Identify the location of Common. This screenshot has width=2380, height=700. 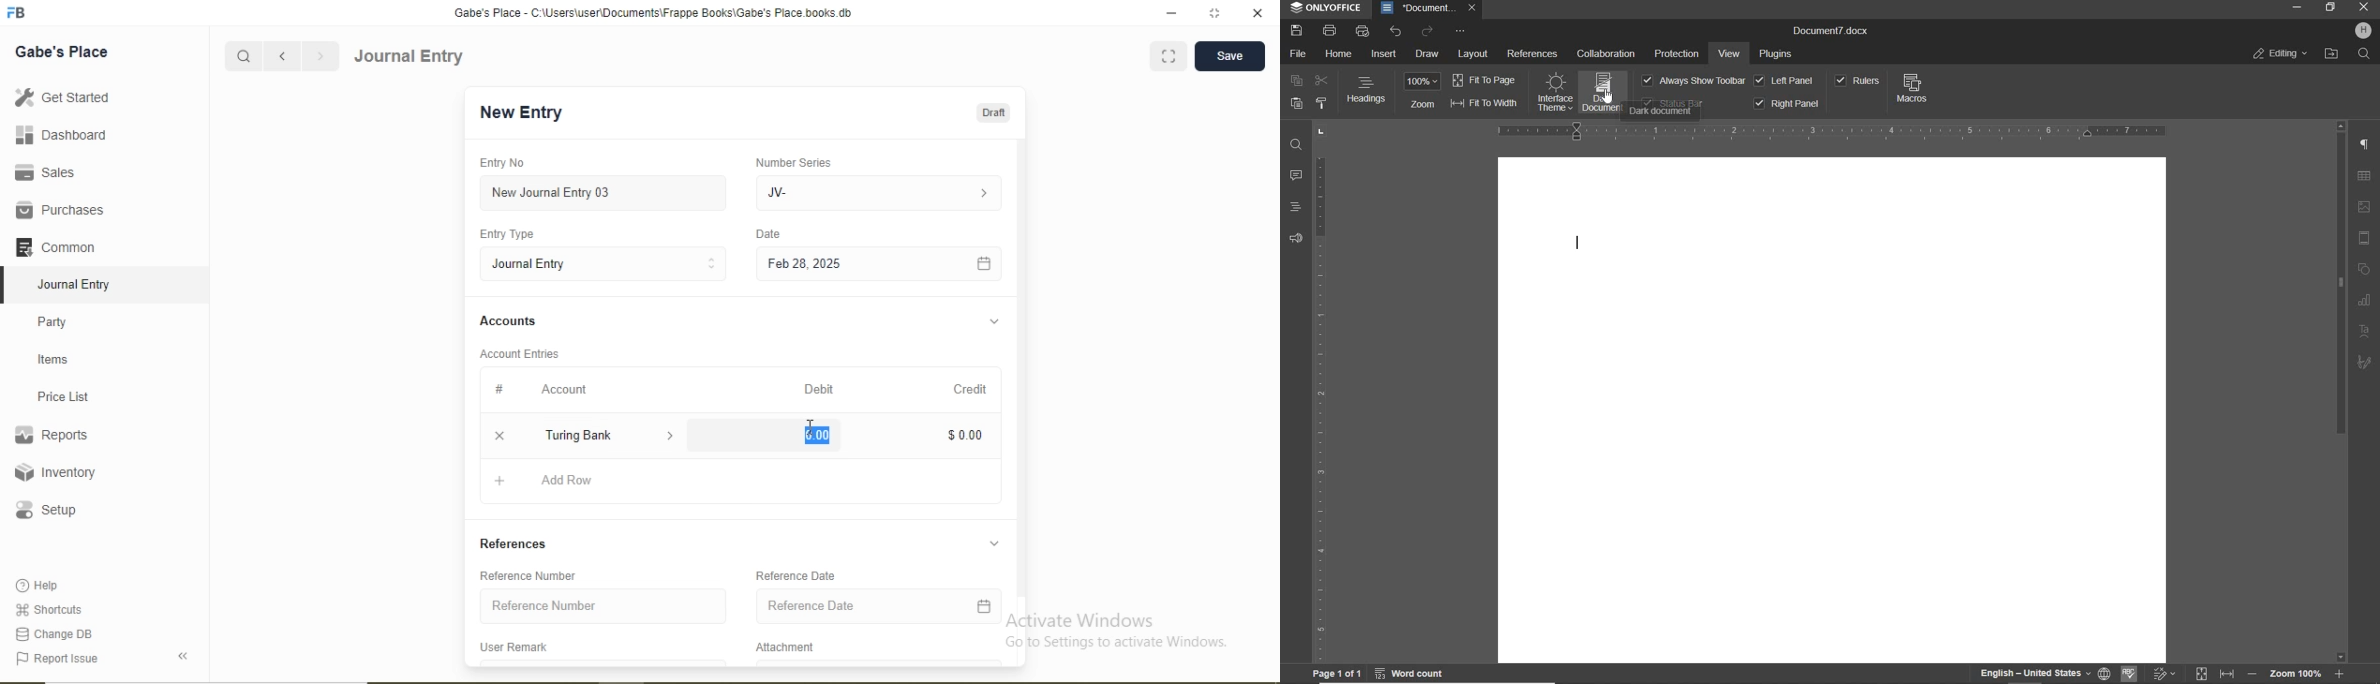
(54, 246).